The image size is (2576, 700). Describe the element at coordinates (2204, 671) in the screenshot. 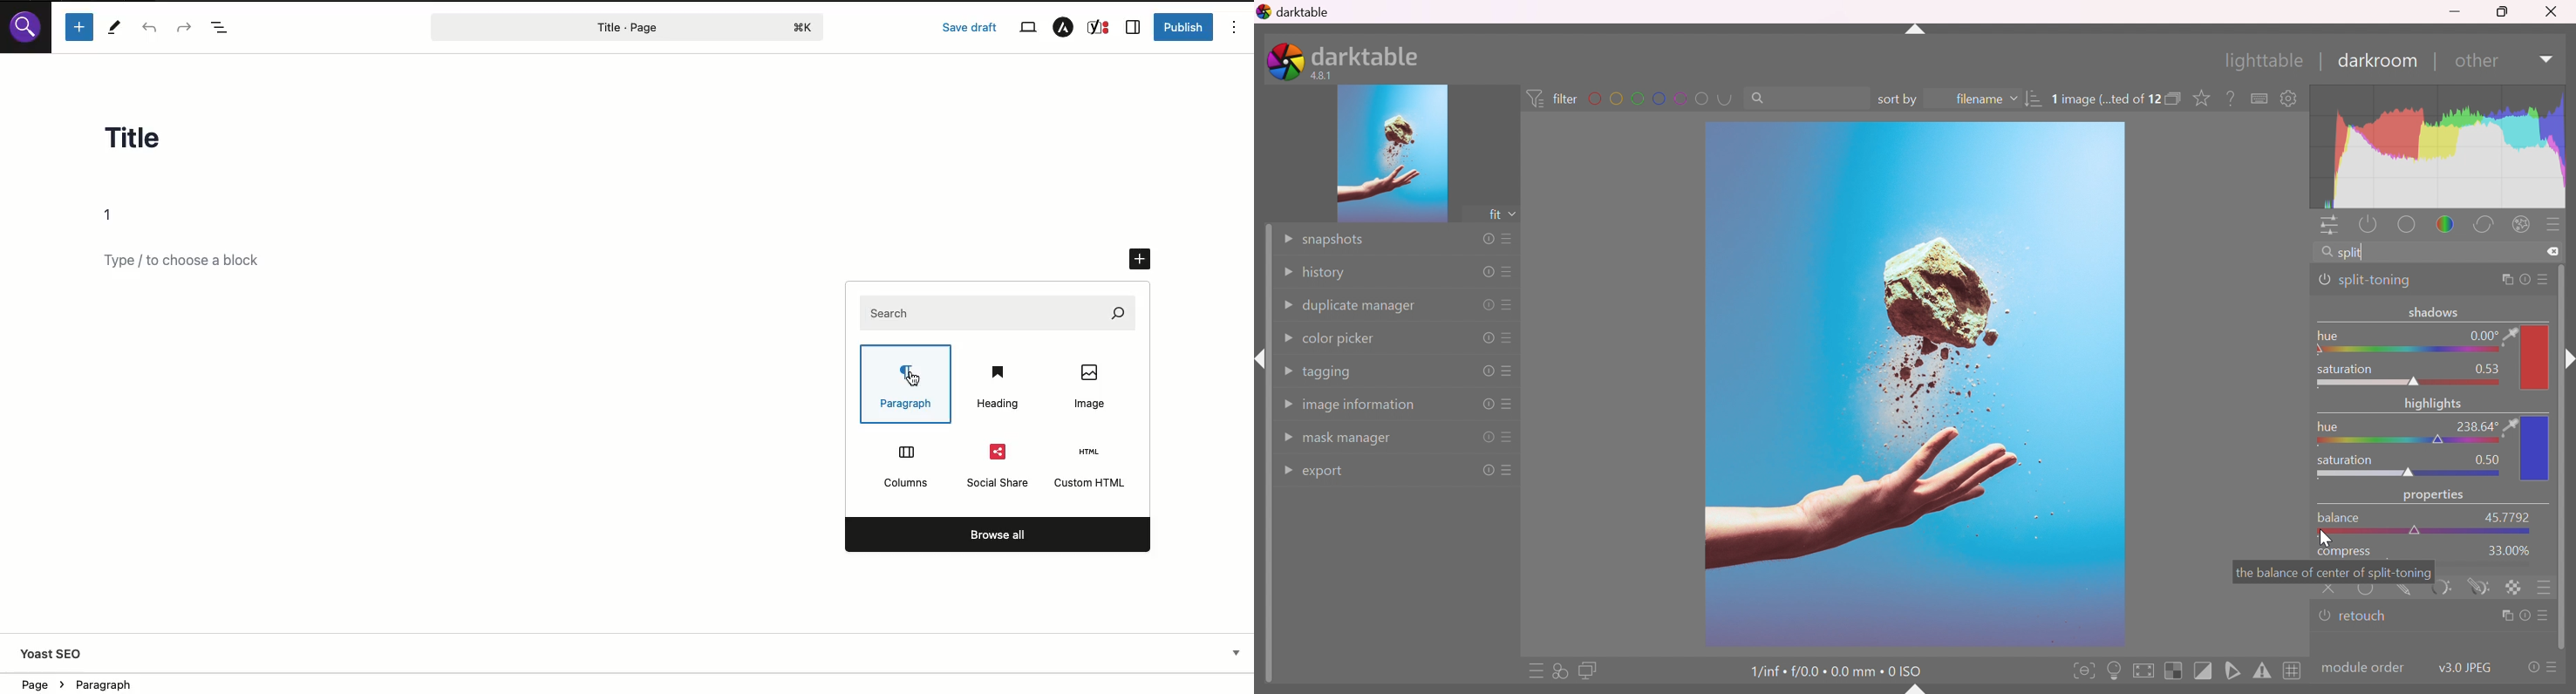

I see `toggle clipping indication` at that location.